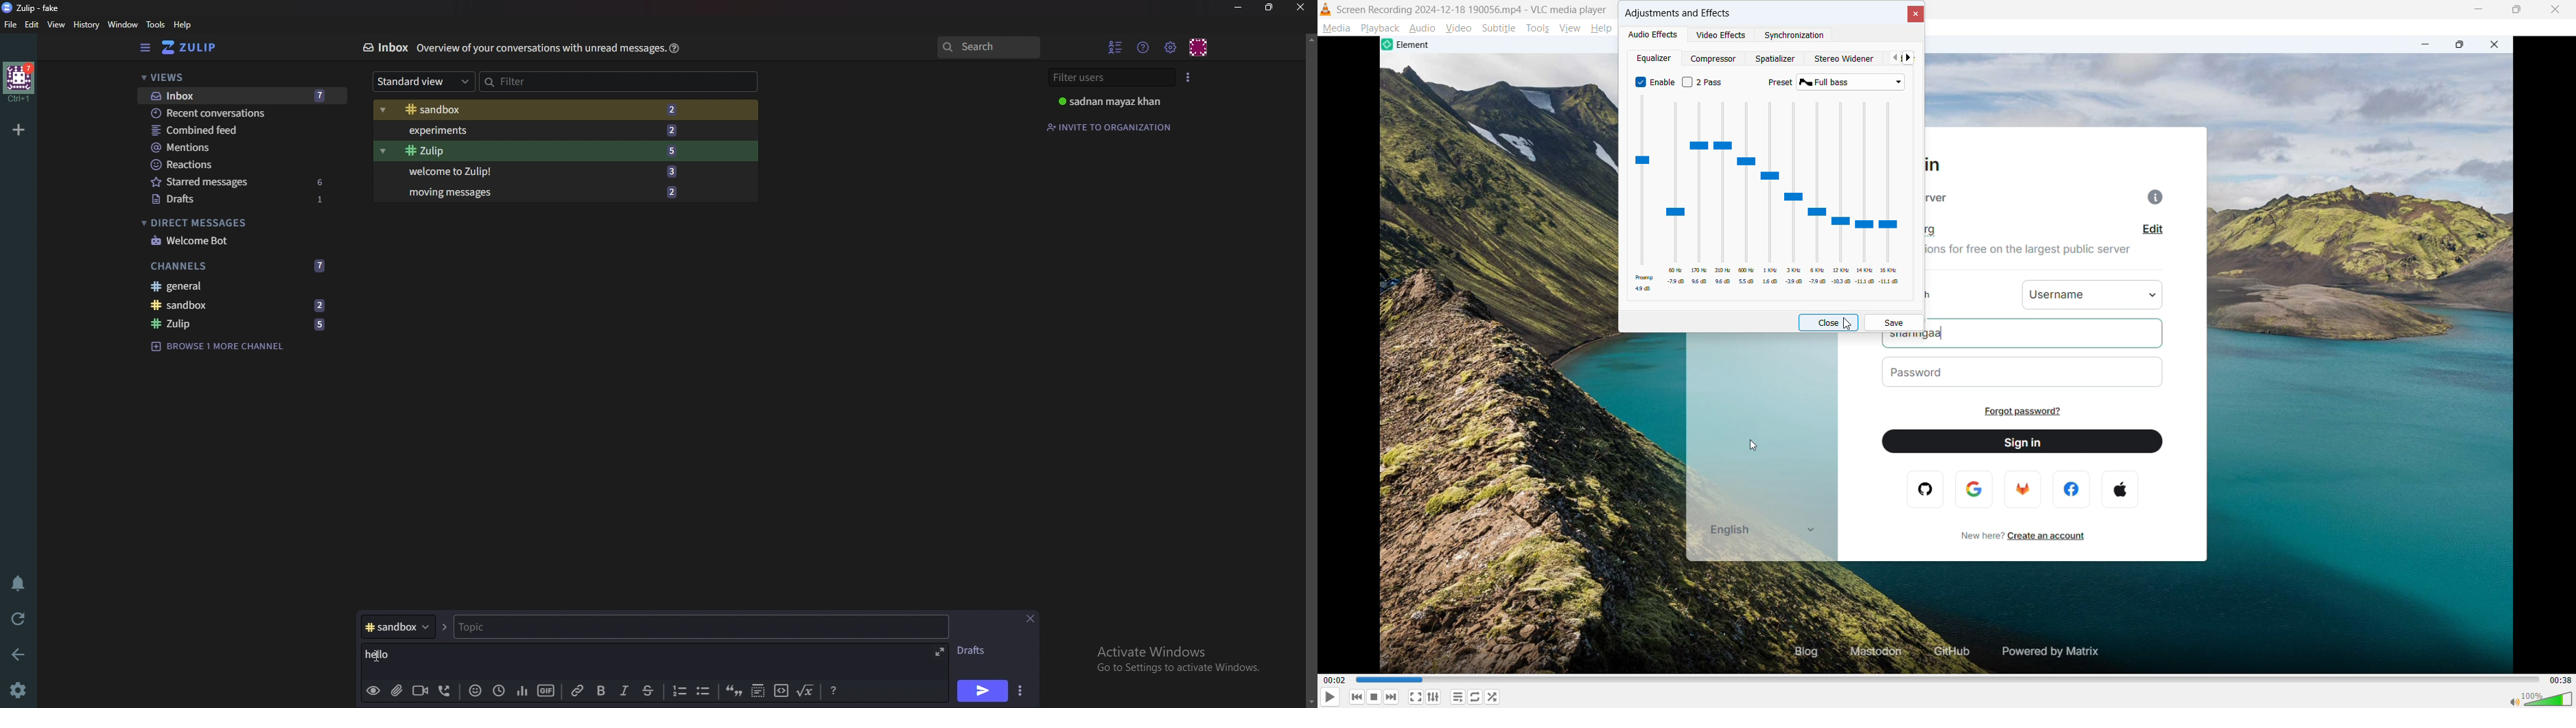 The width and height of the screenshot is (2576, 728). What do you see at coordinates (1402, 697) in the screenshot?
I see `Forward` at bounding box center [1402, 697].